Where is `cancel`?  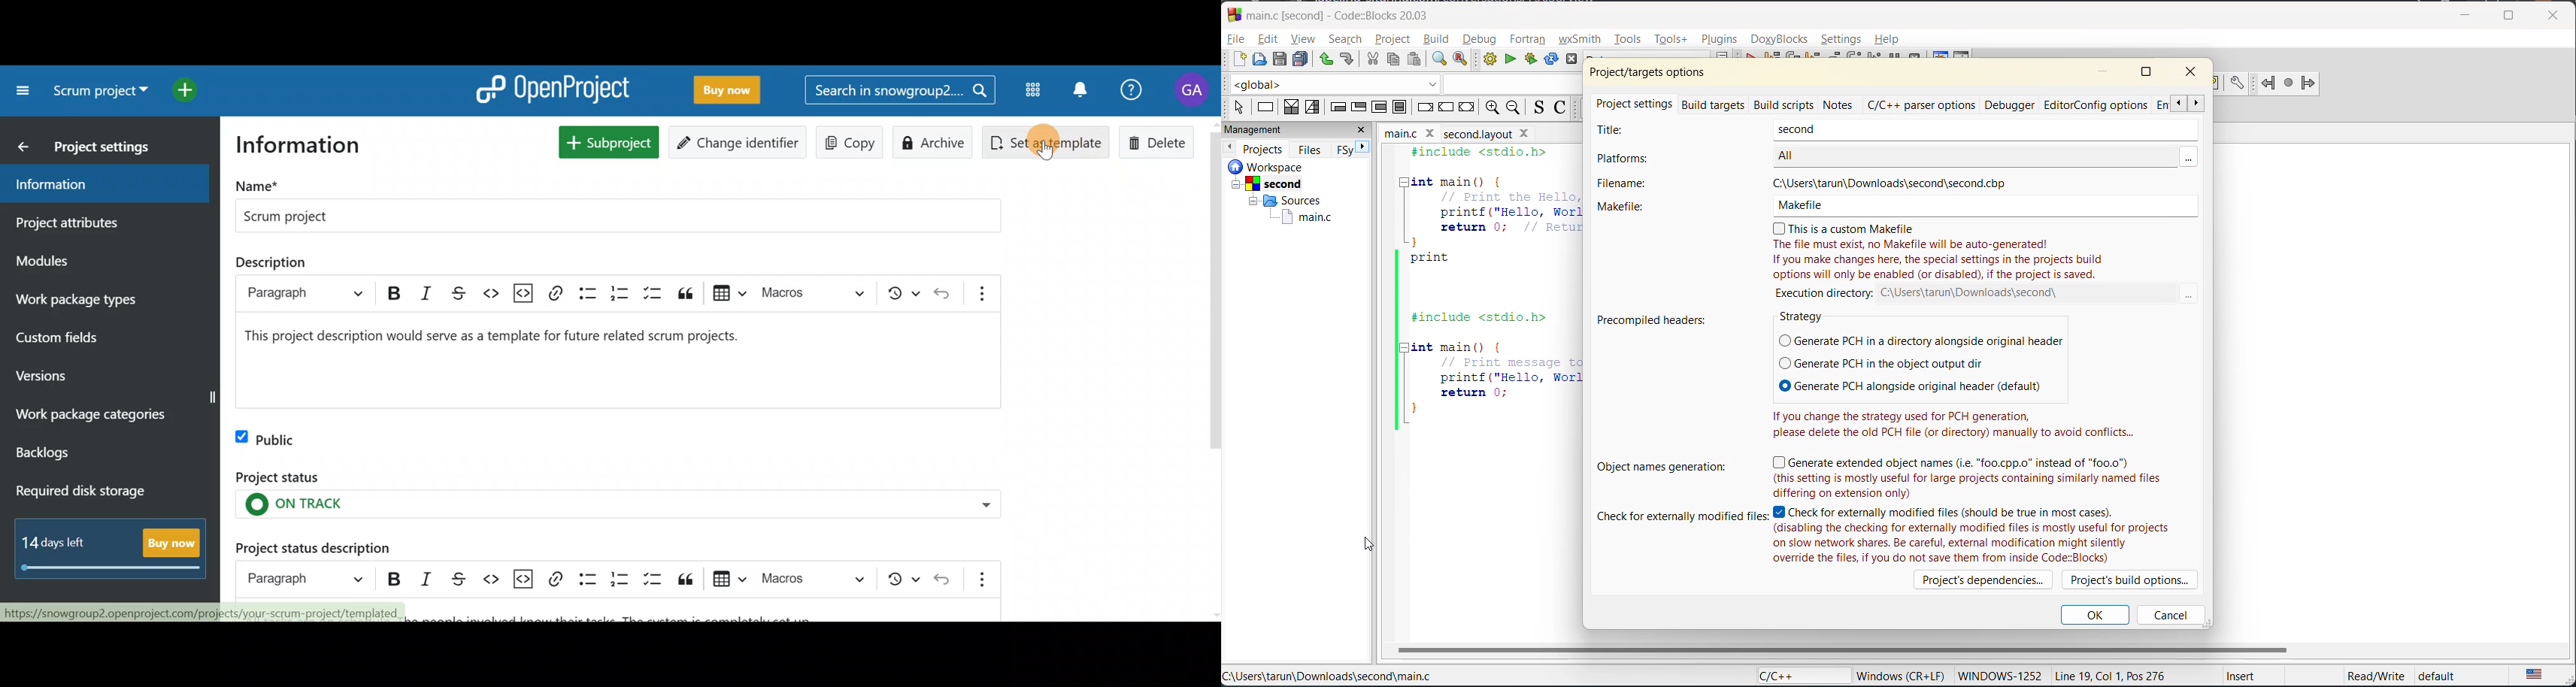 cancel is located at coordinates (2168, 614).